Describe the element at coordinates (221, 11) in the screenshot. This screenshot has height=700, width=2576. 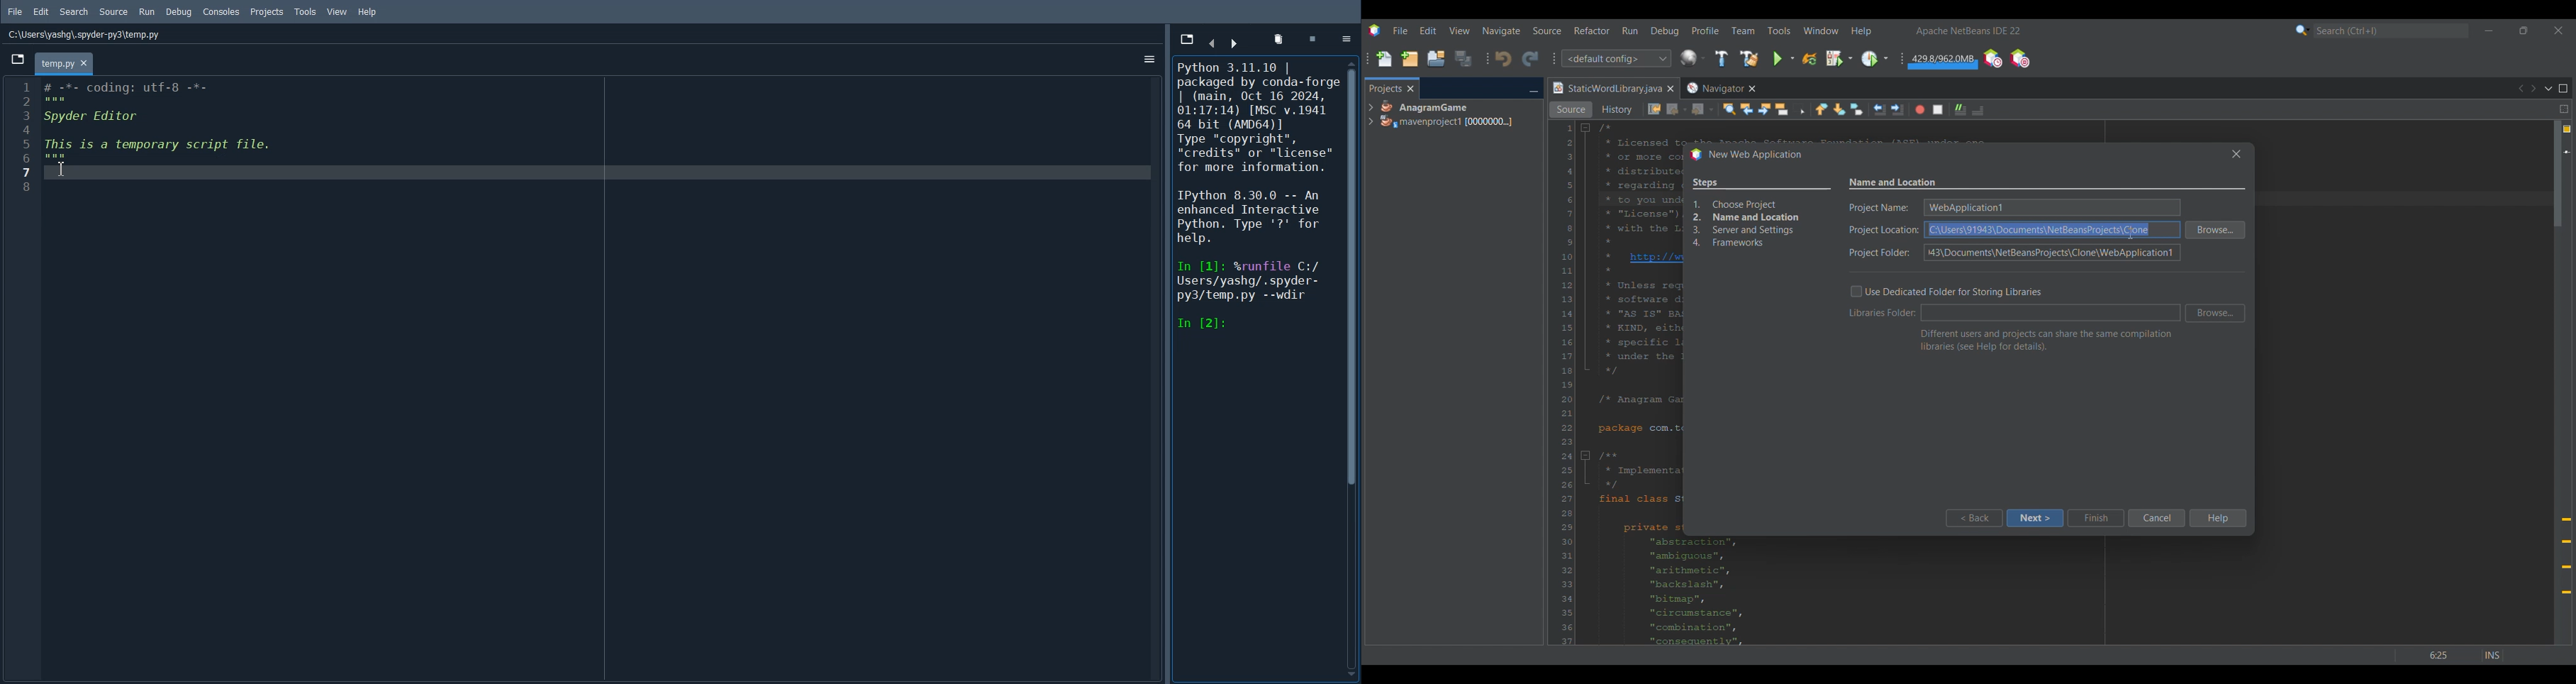
I see `Console` at that location.